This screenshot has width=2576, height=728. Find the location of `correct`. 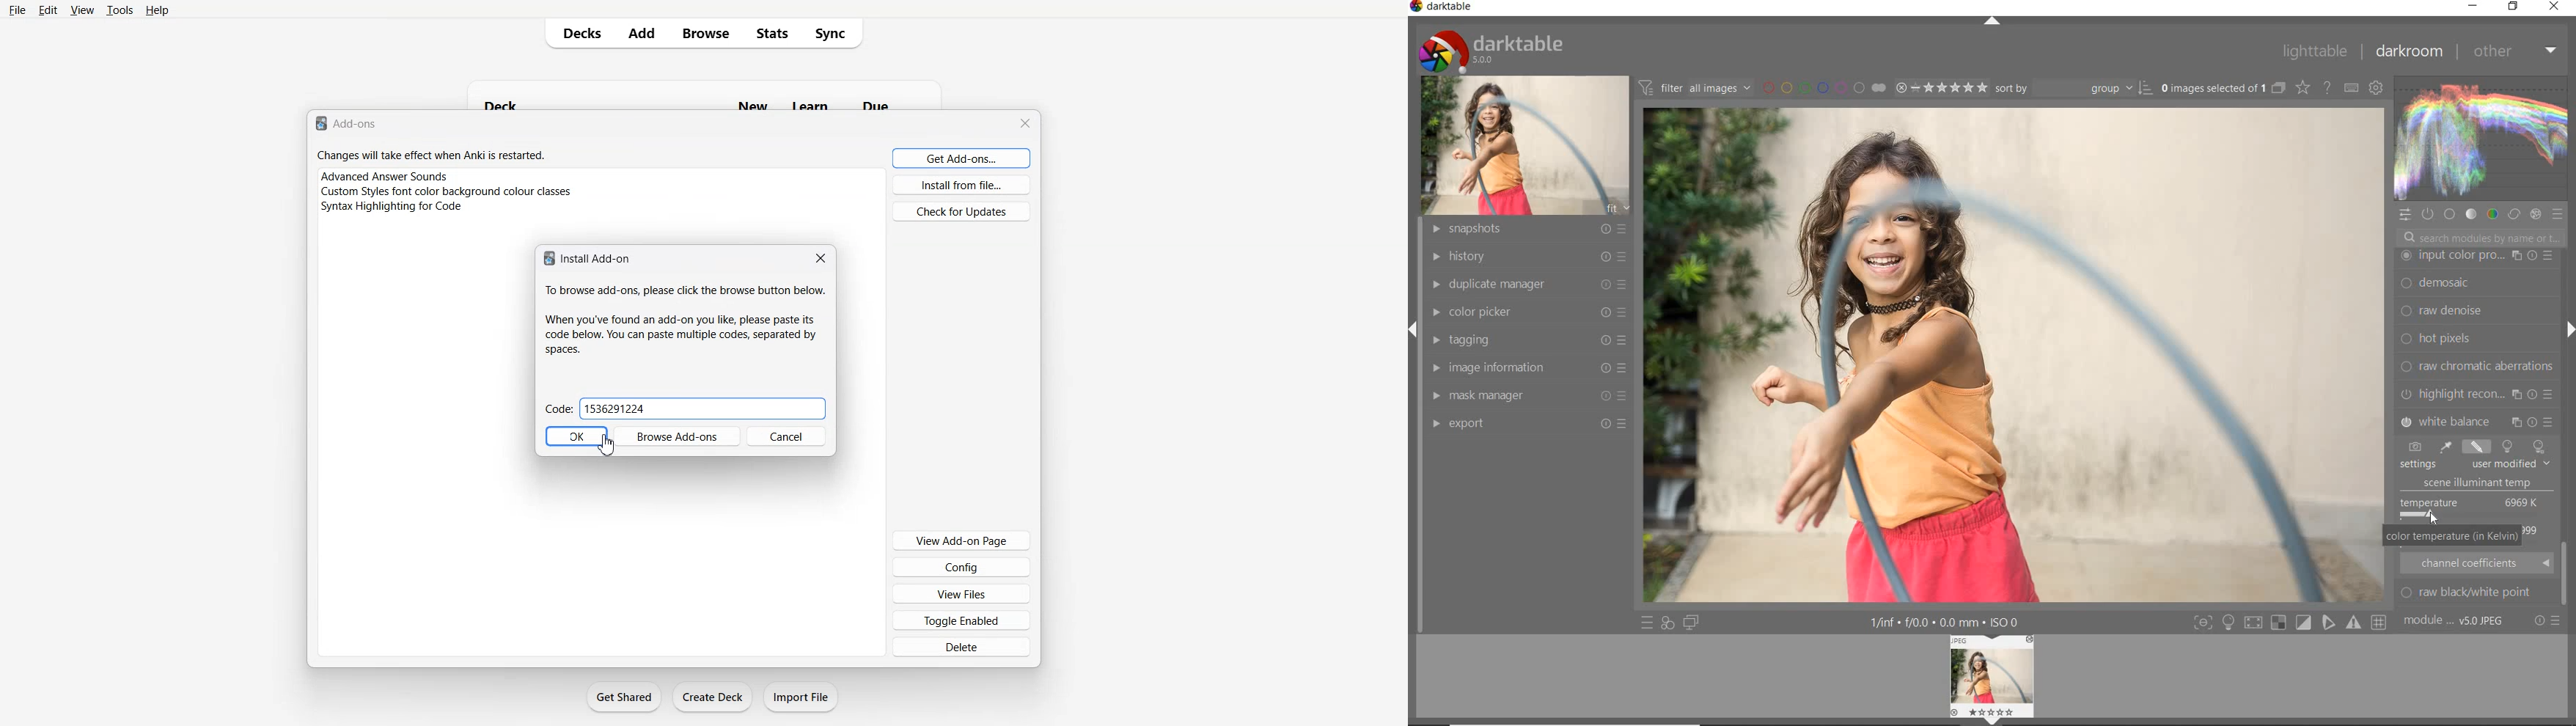

correct is located at coordinates (2513, 213).